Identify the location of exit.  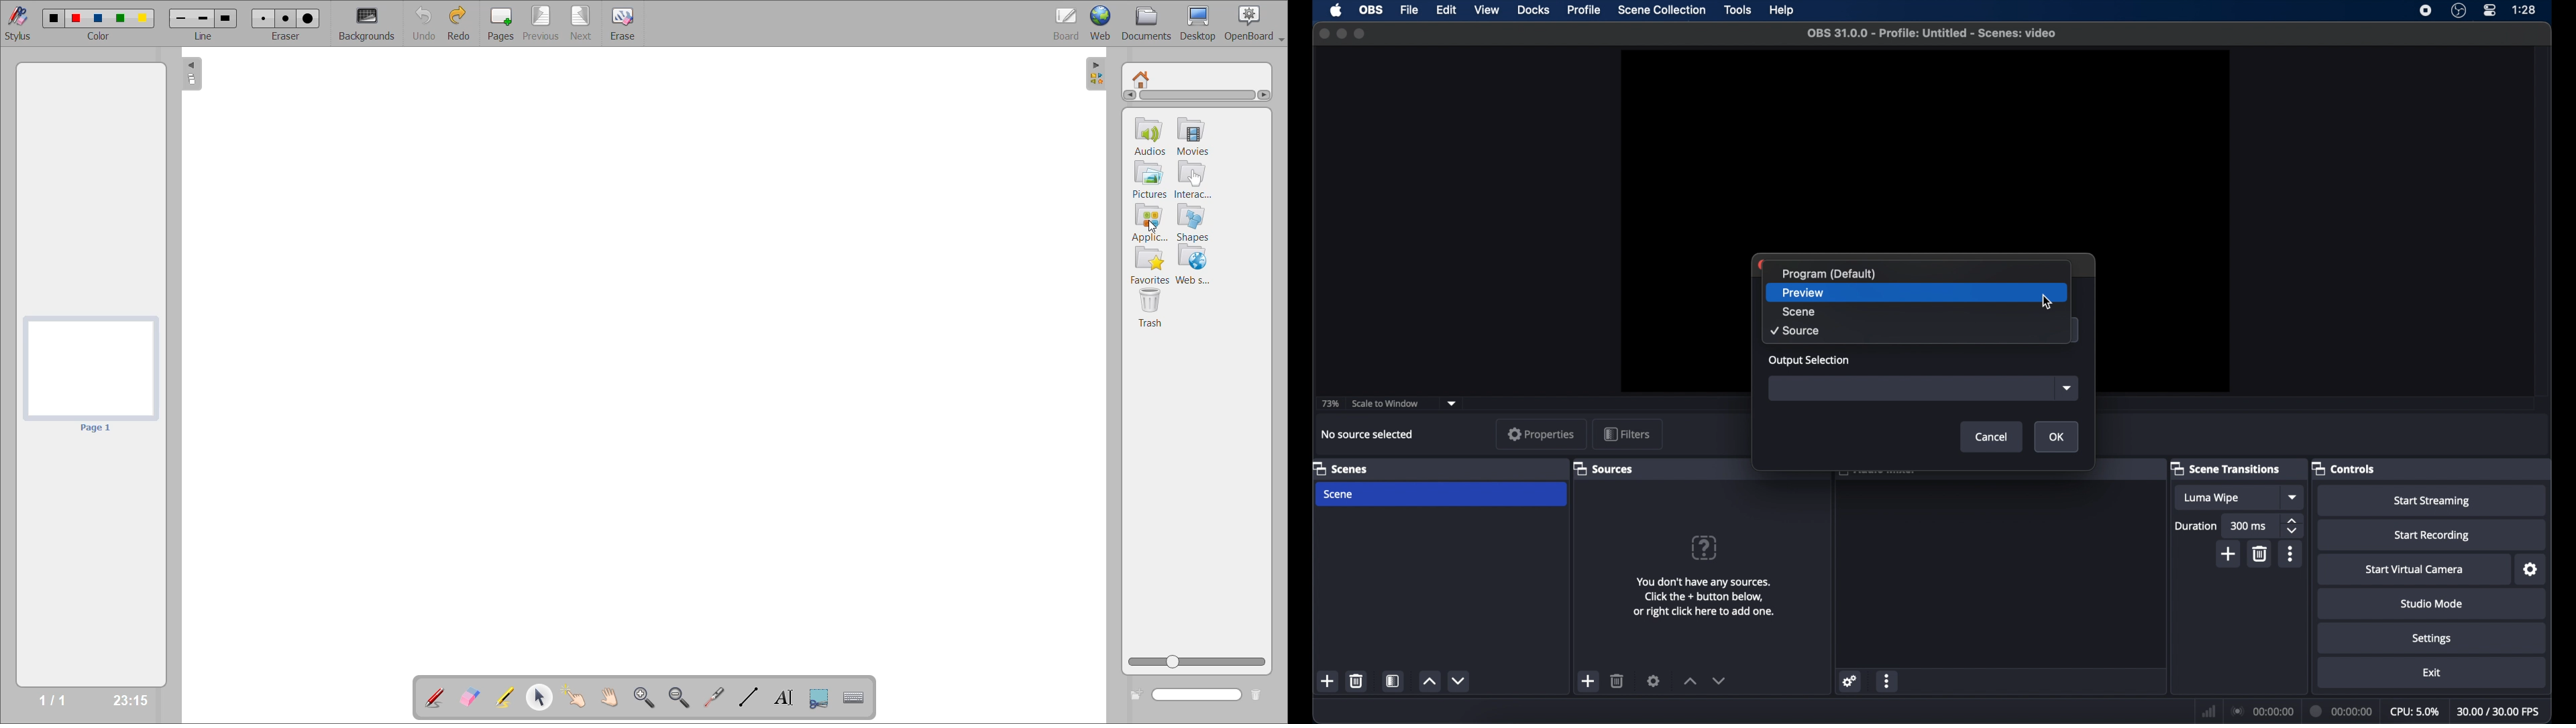
(2431, 672).